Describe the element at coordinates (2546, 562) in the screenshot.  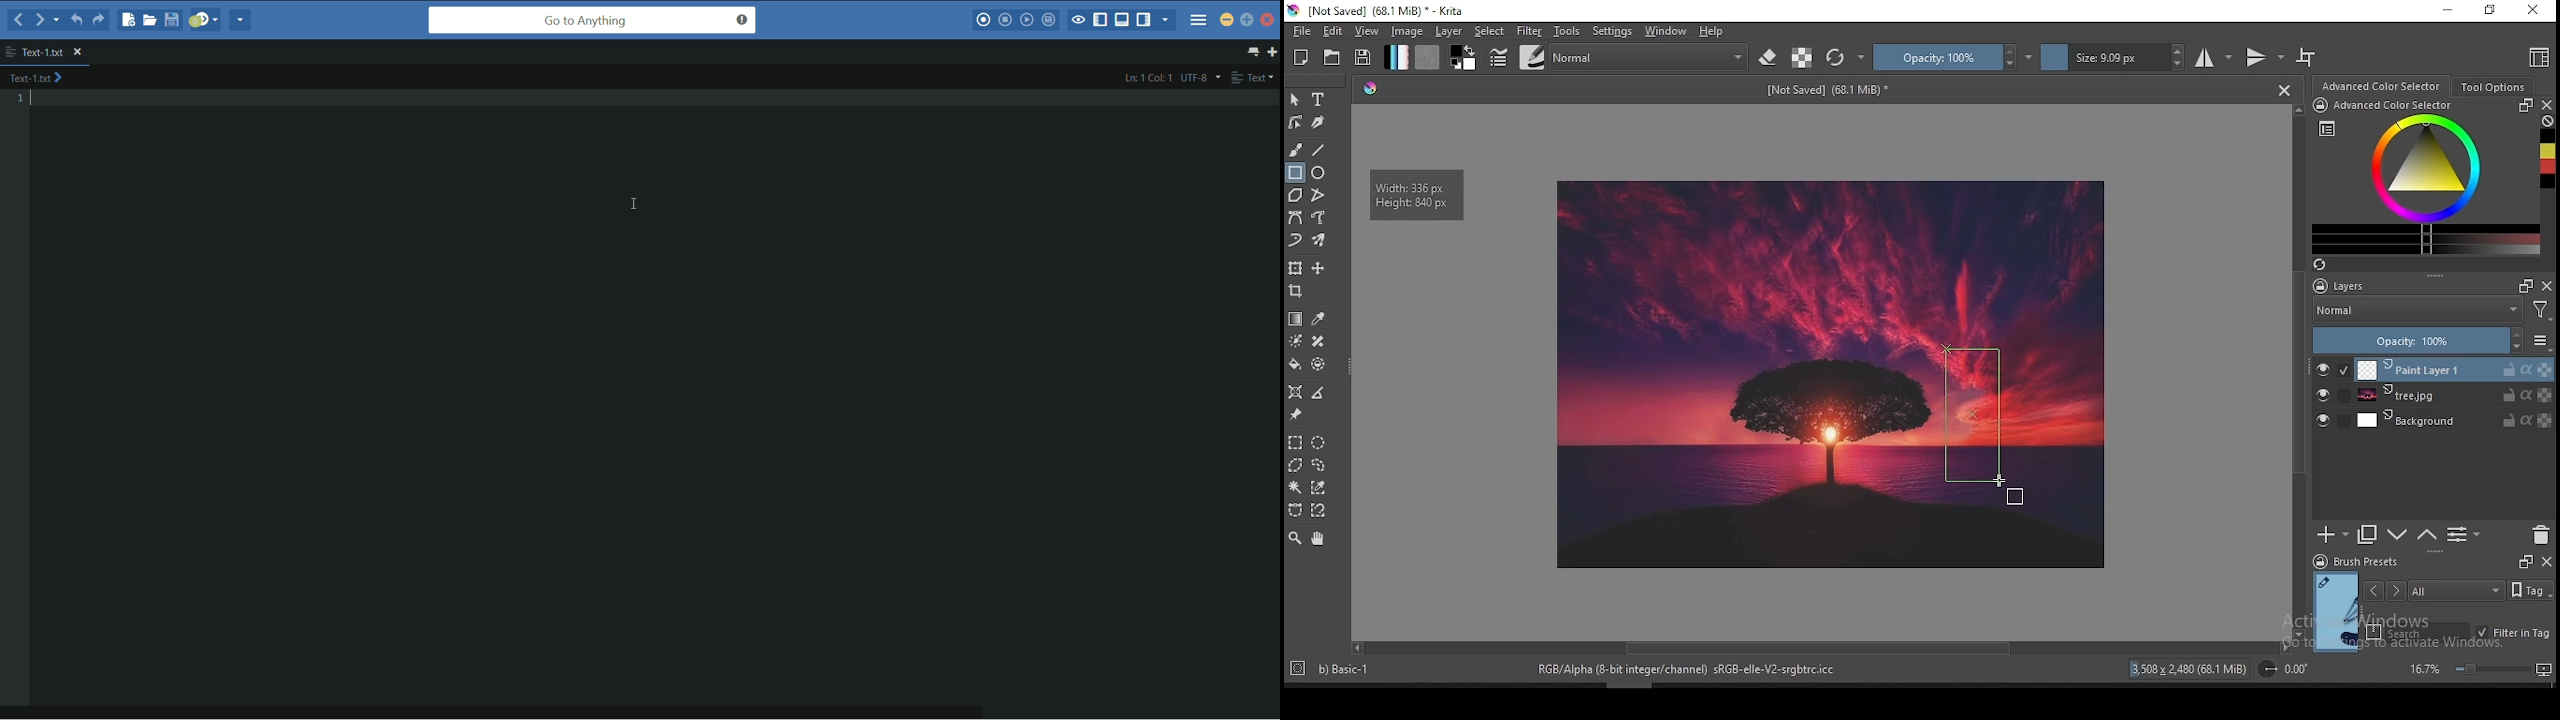
I see `close docker` at that location.